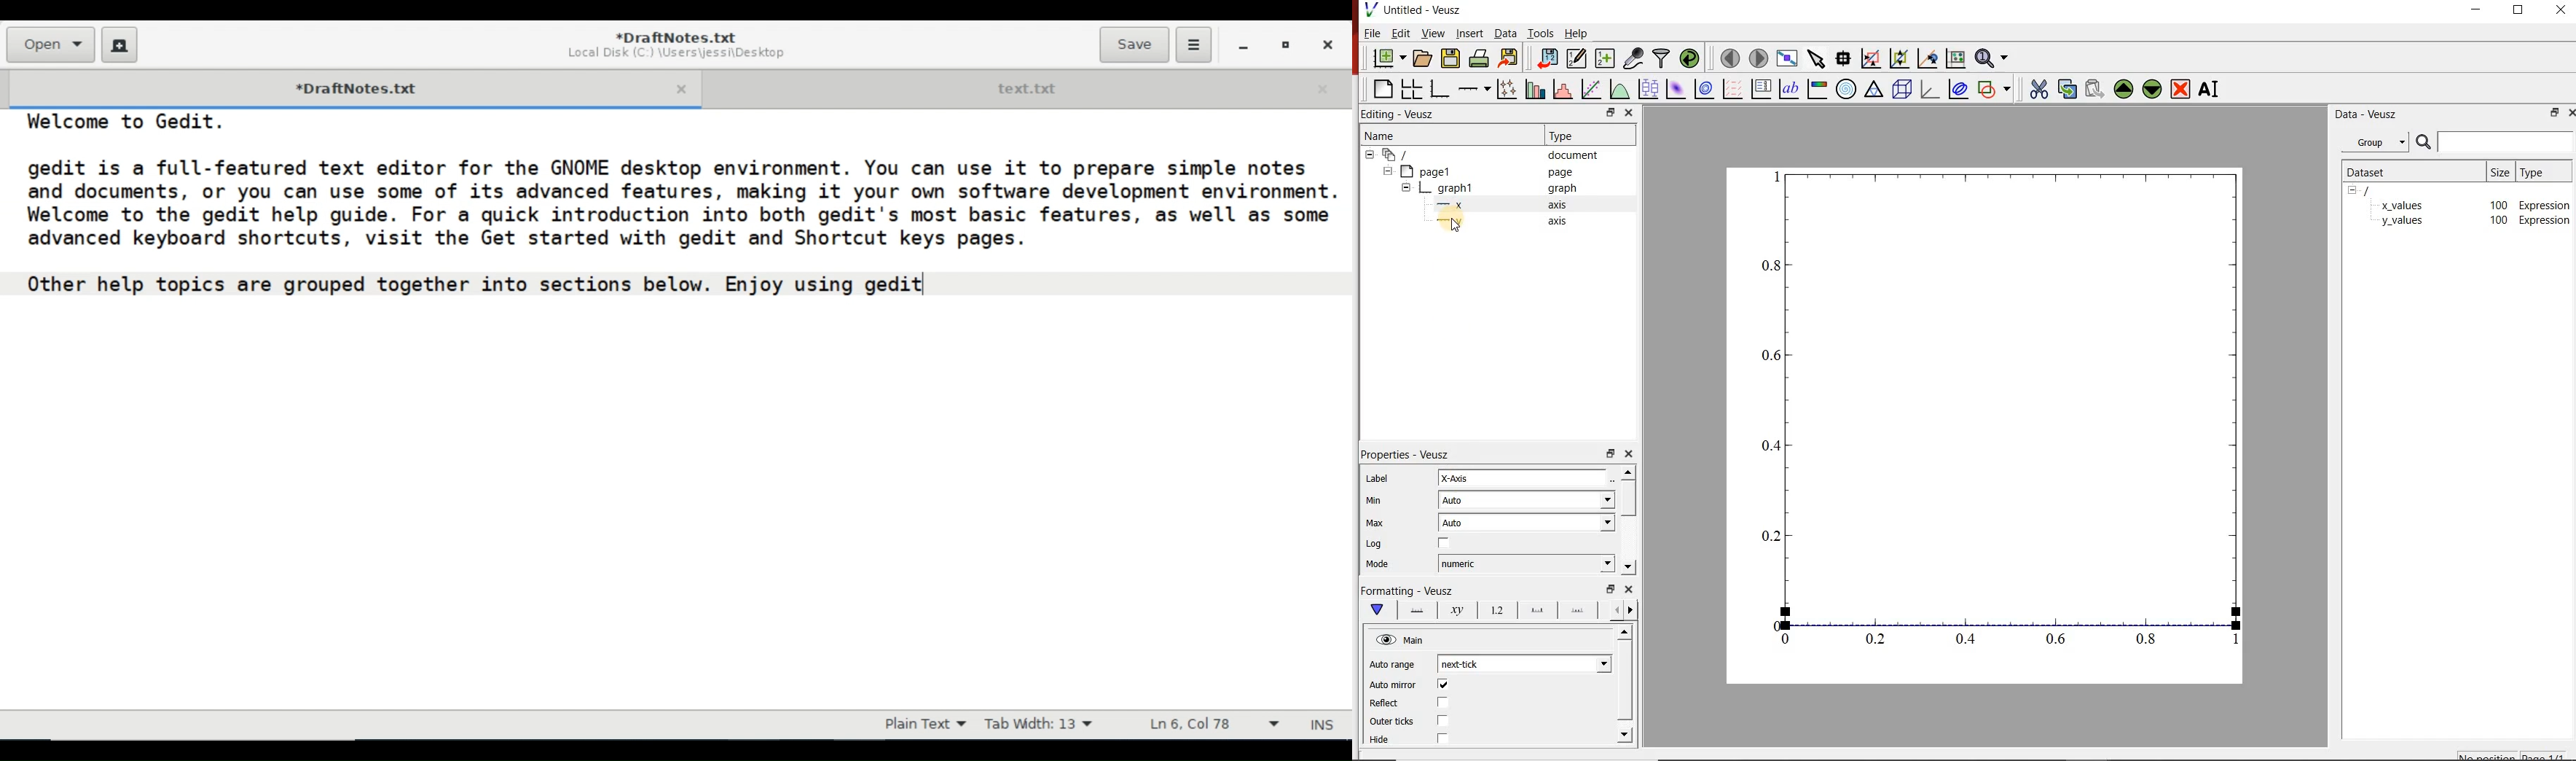 The image size is (2576, 784). What do you see at coordinates (1366, 9) in the screenshot?
I see `veusz logo` at bounding box center [1366, 9].